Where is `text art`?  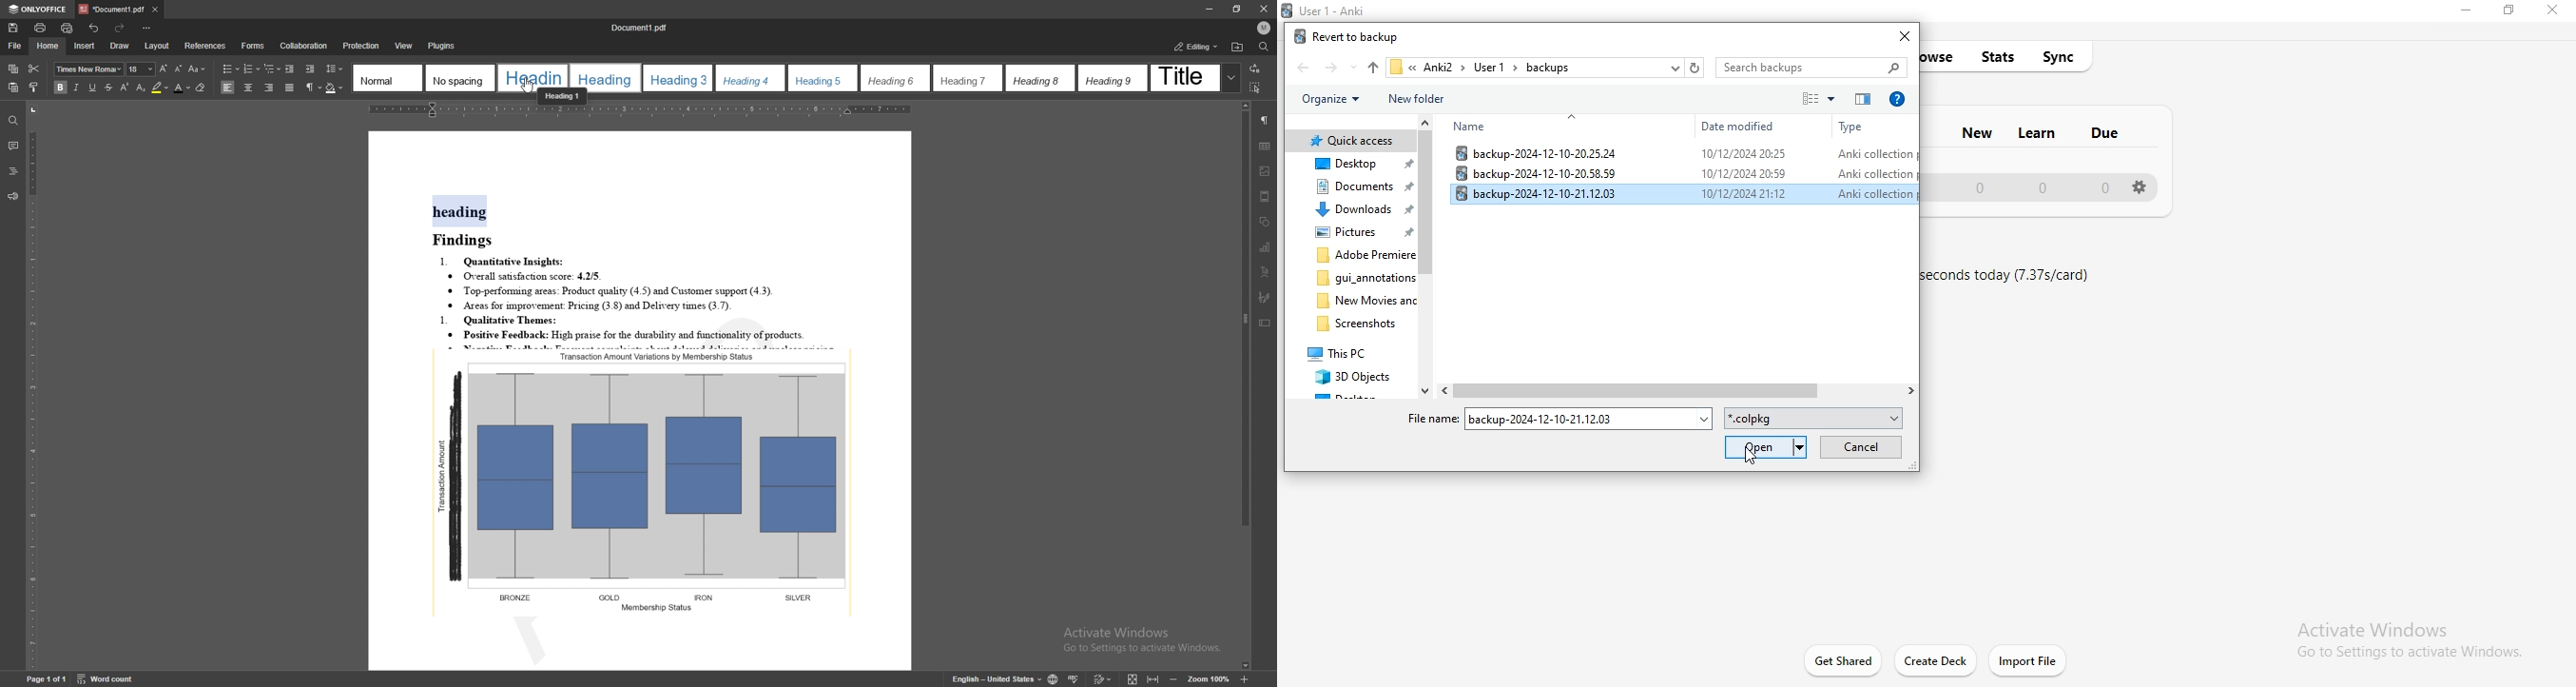 text art is located at coordinates (1265, 272).